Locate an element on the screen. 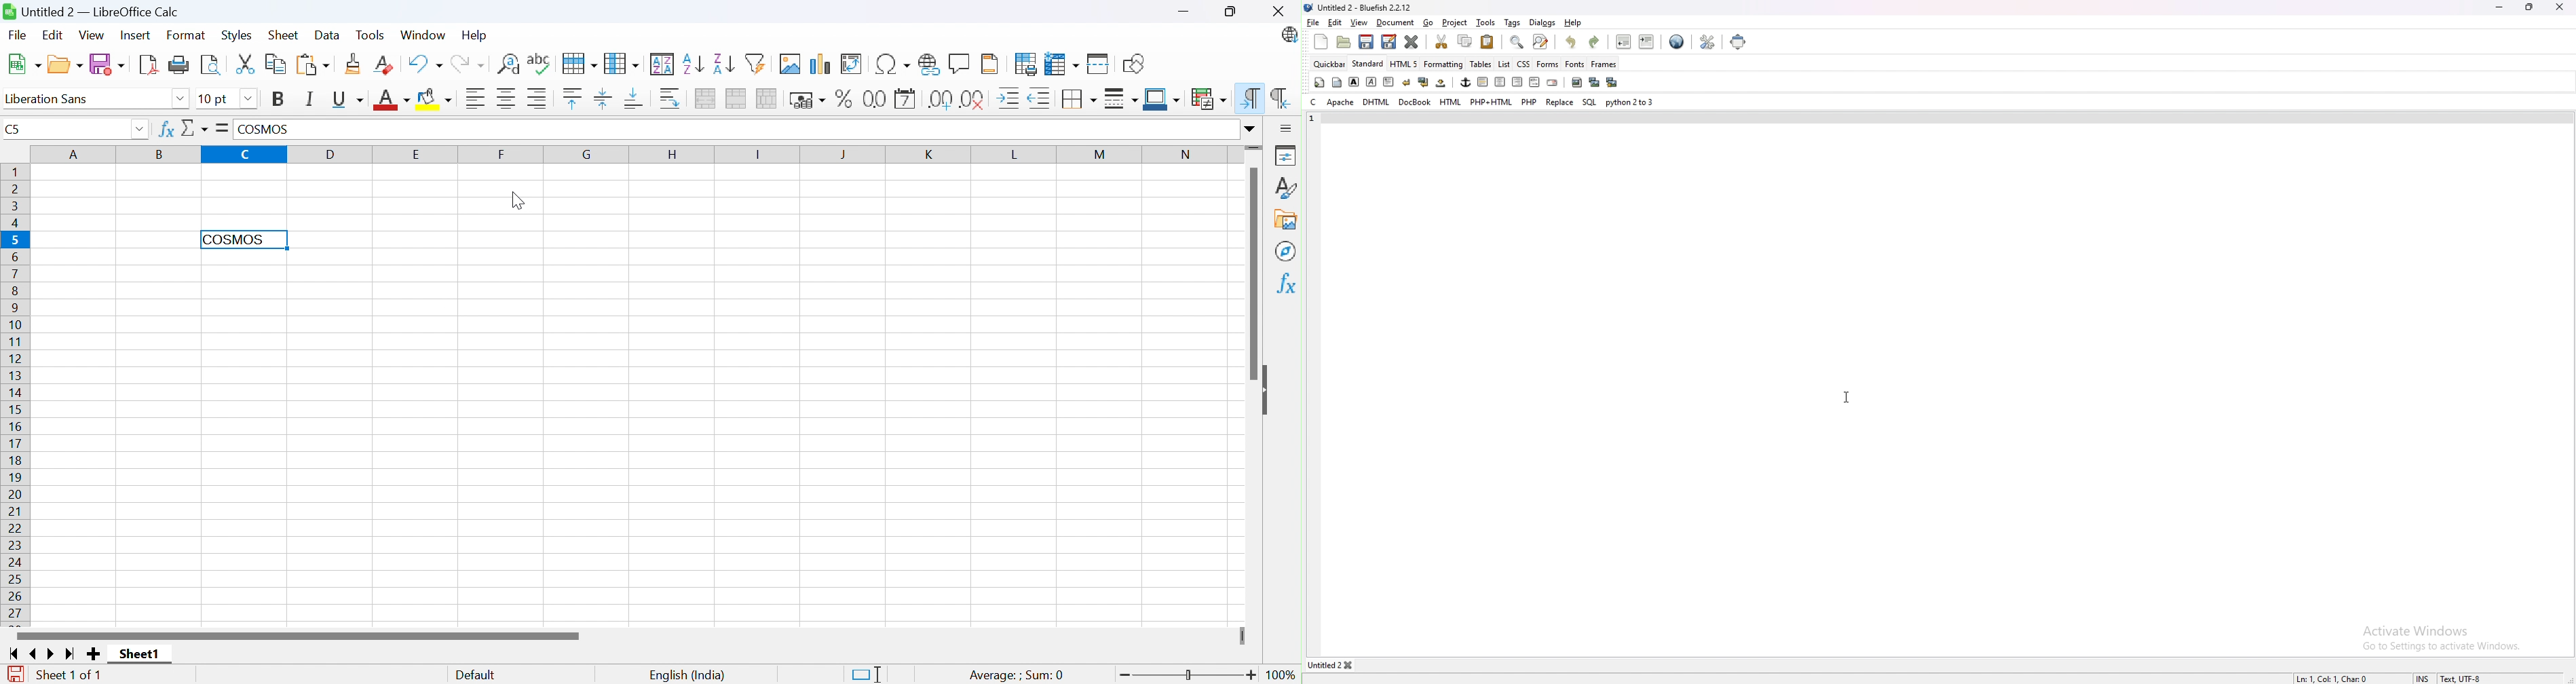 The height and width of the screenshot is (700, 2576). Column names is located at coordinates (634, 153).